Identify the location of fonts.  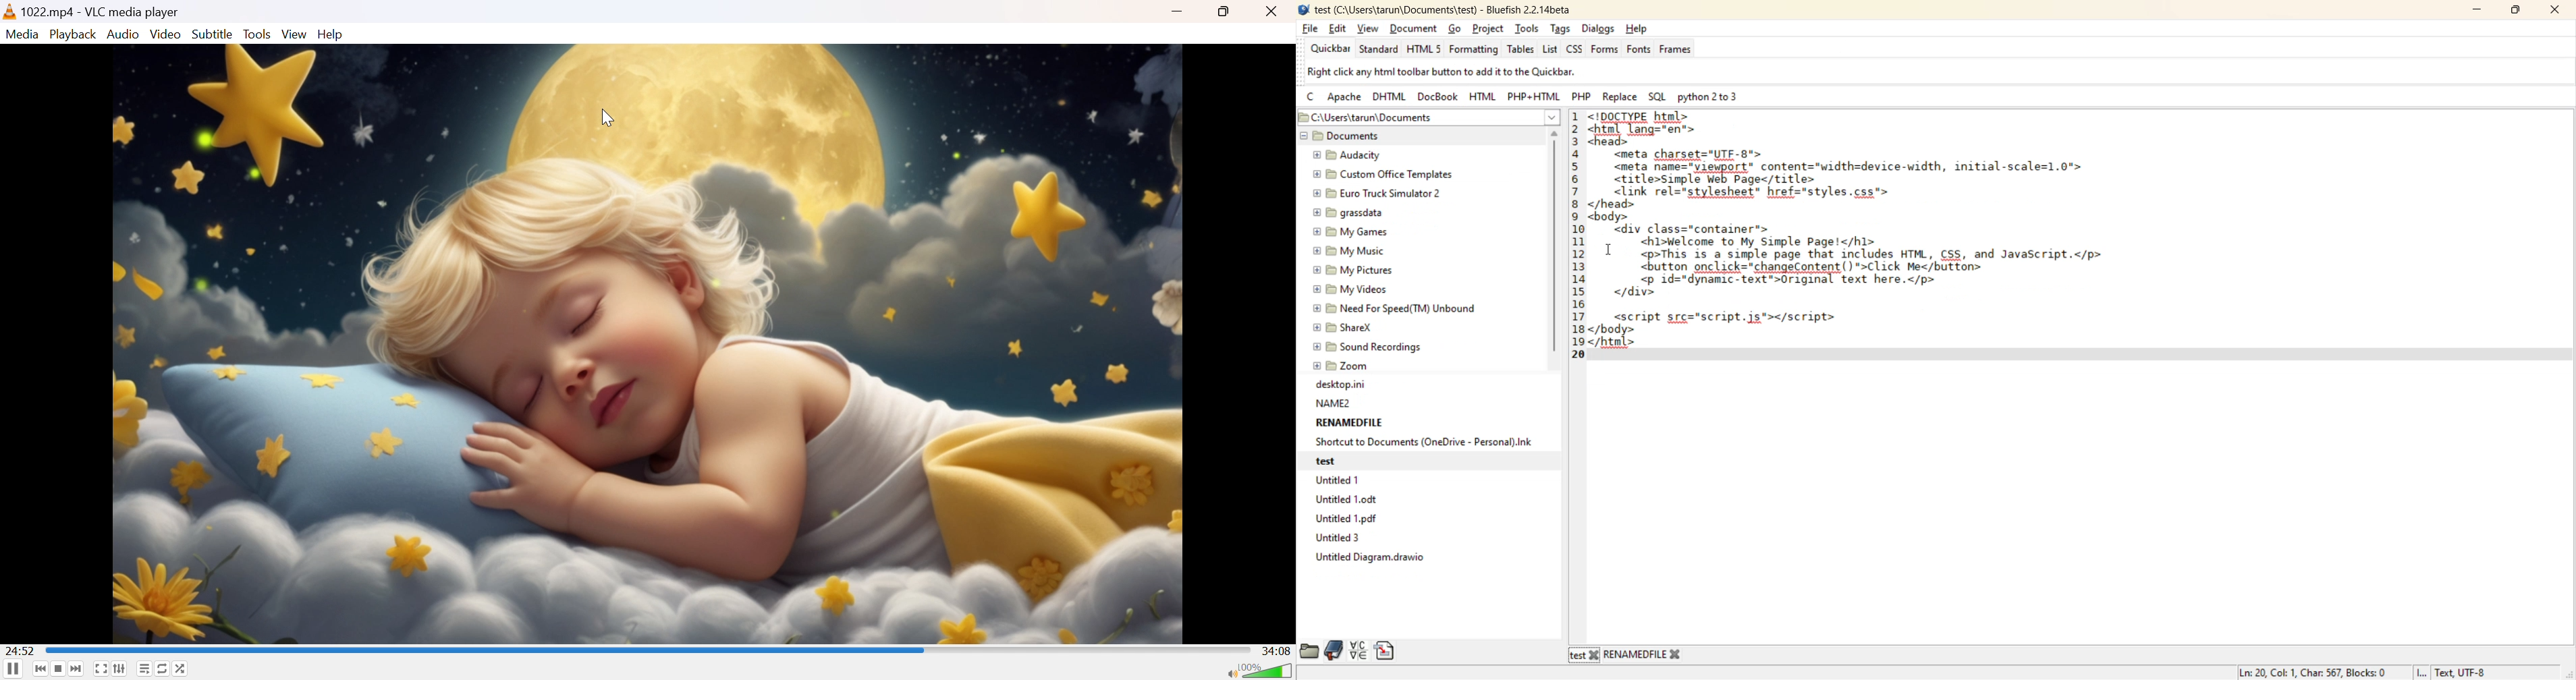
(1639, 53).